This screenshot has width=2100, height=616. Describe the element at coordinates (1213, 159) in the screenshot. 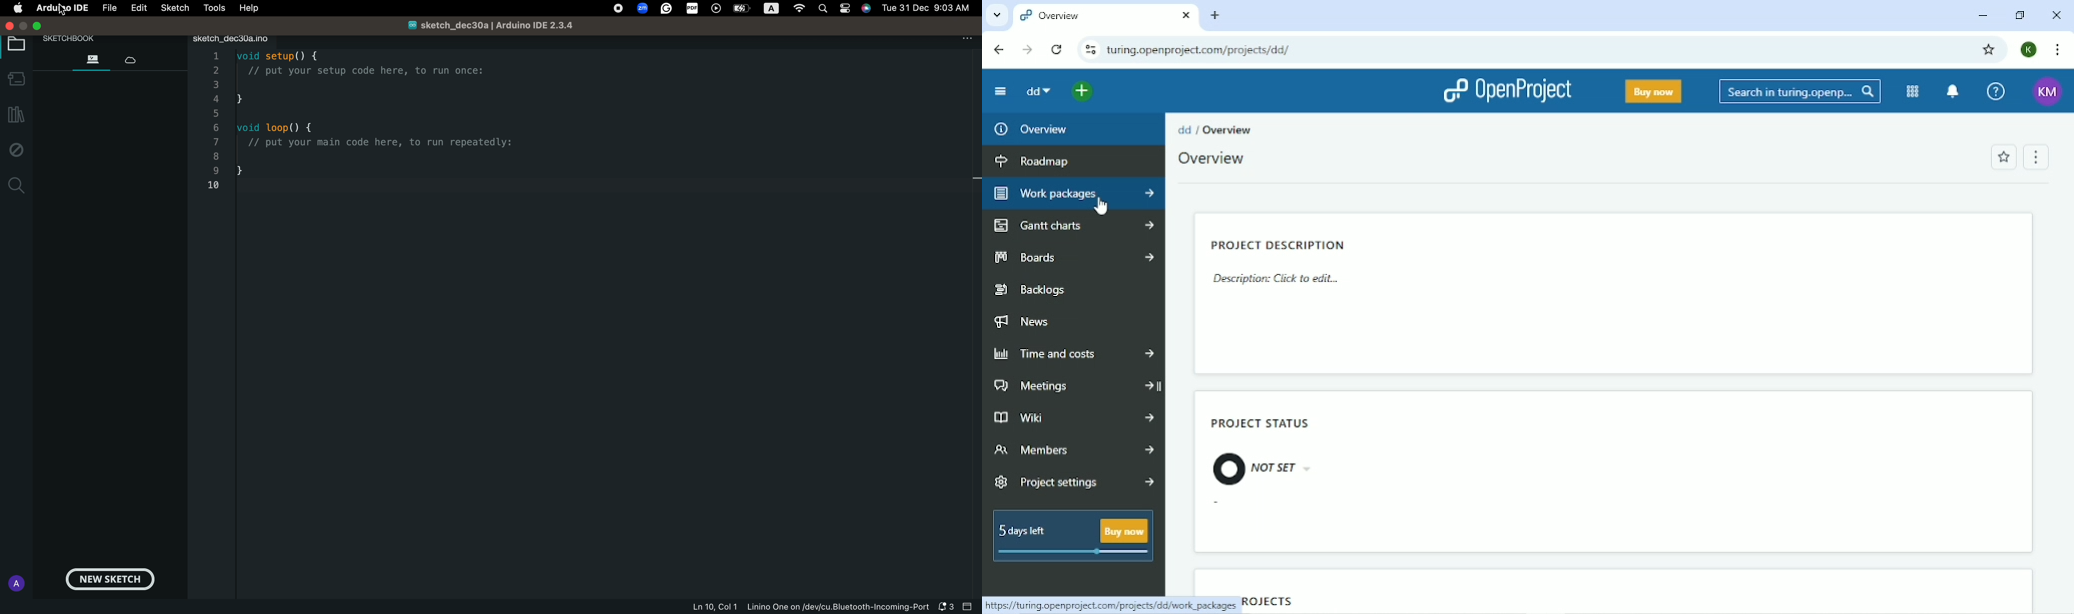

I see `Overview` at that location.